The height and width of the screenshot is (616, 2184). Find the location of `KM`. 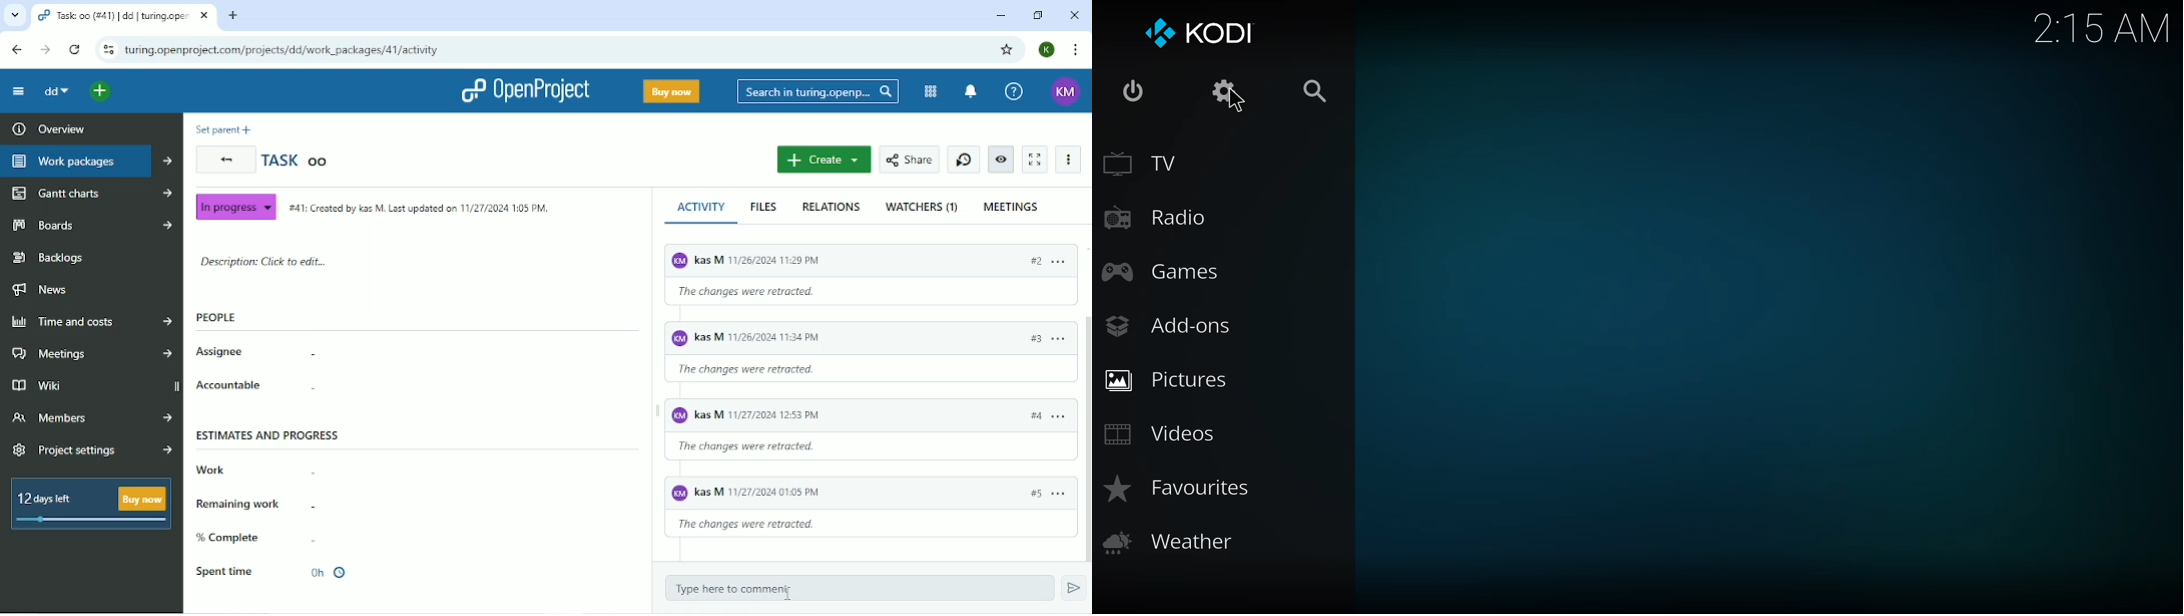

KM is located at coordinates (1065, 92).